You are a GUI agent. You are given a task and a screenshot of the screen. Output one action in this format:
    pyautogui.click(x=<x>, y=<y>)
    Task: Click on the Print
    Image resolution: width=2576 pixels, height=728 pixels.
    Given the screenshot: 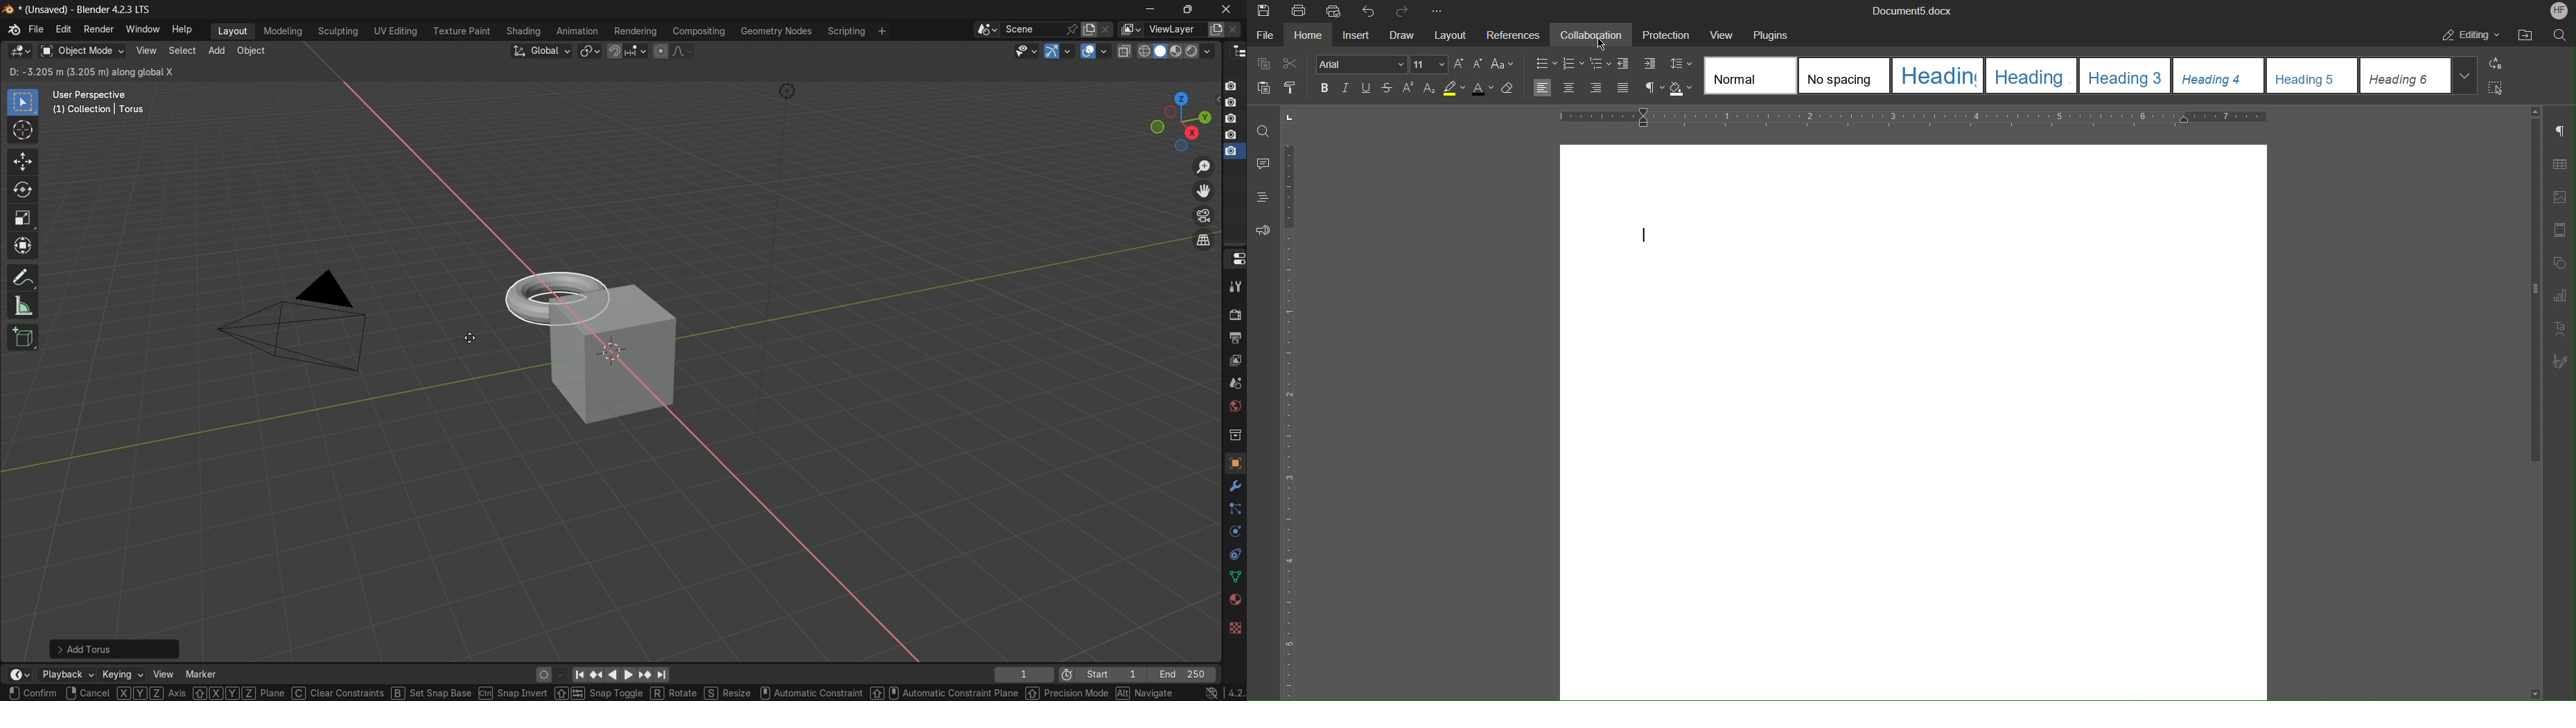 What is the action you would take?
    pyautogui.click(x=1302, y=11)
    